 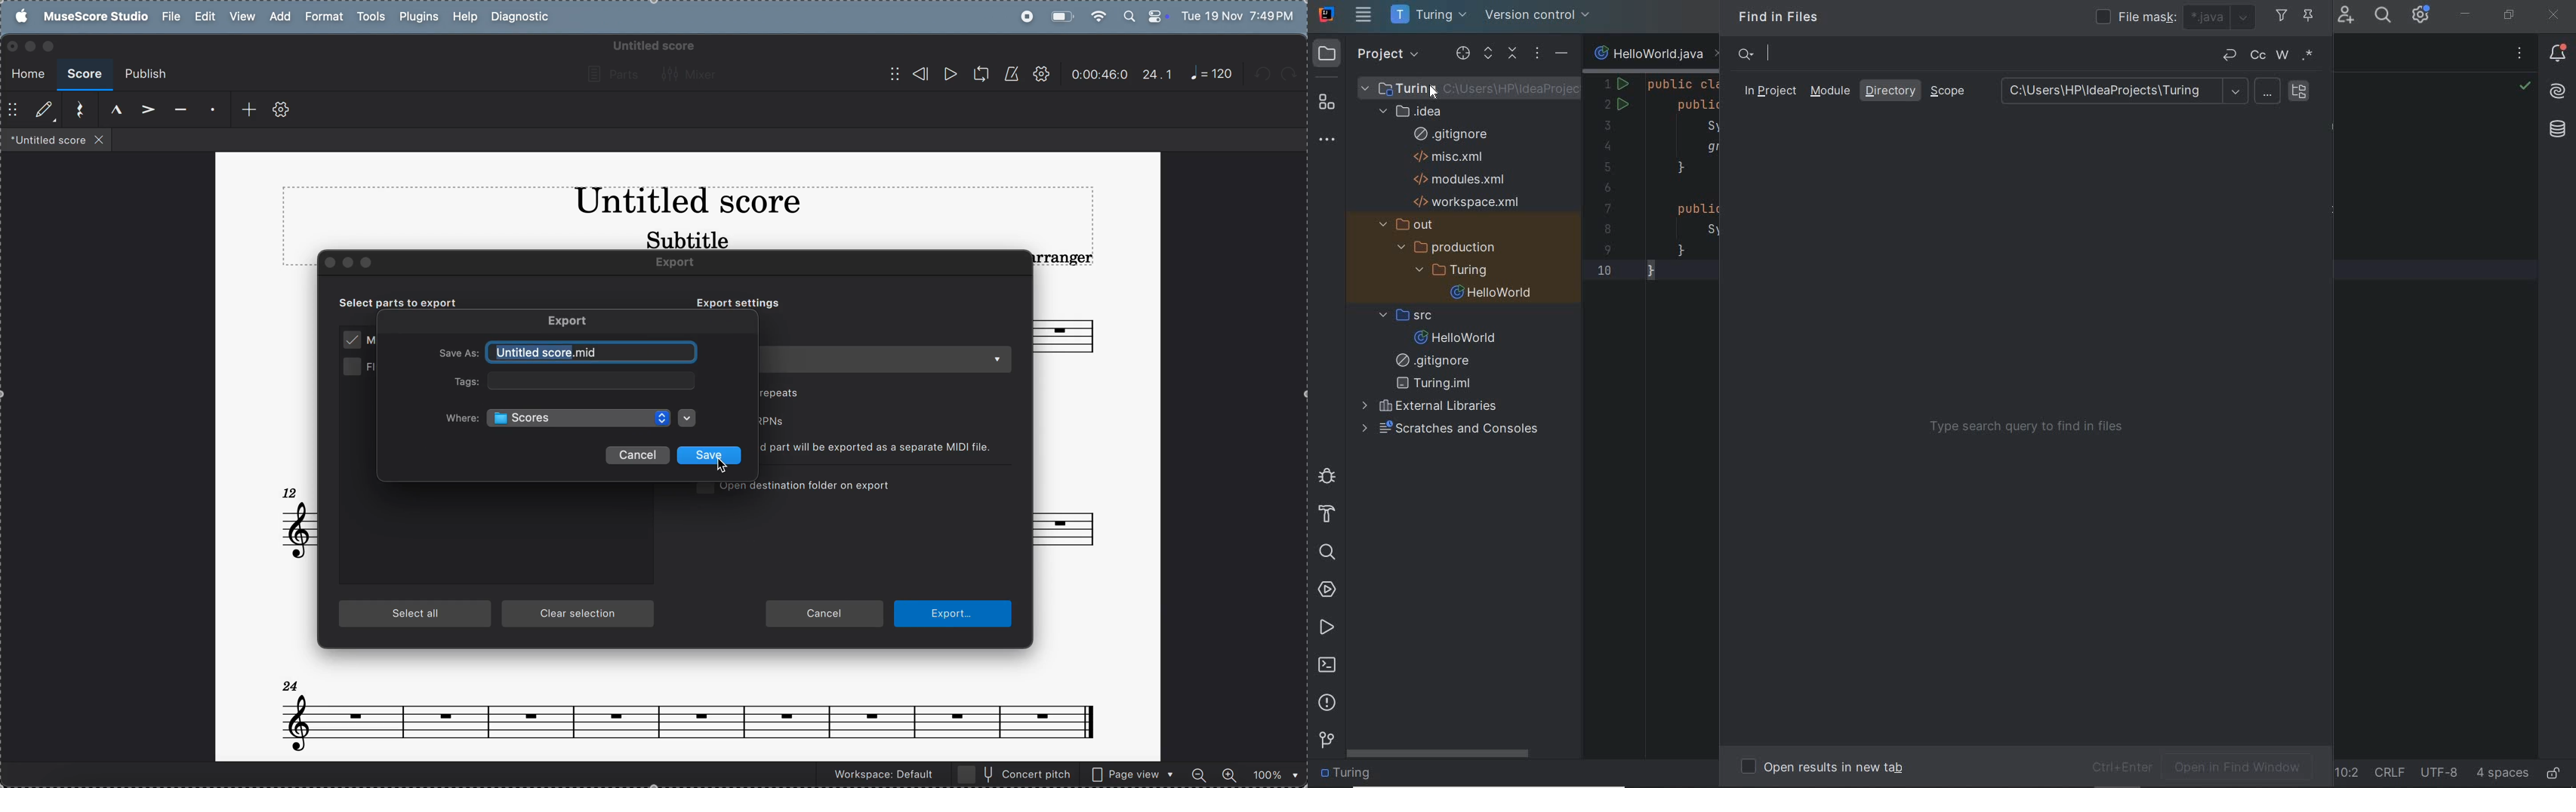 What do you see at coordinates (725, 470) in the screenshot?
I see `cursor` at bounding box center [725, 470].